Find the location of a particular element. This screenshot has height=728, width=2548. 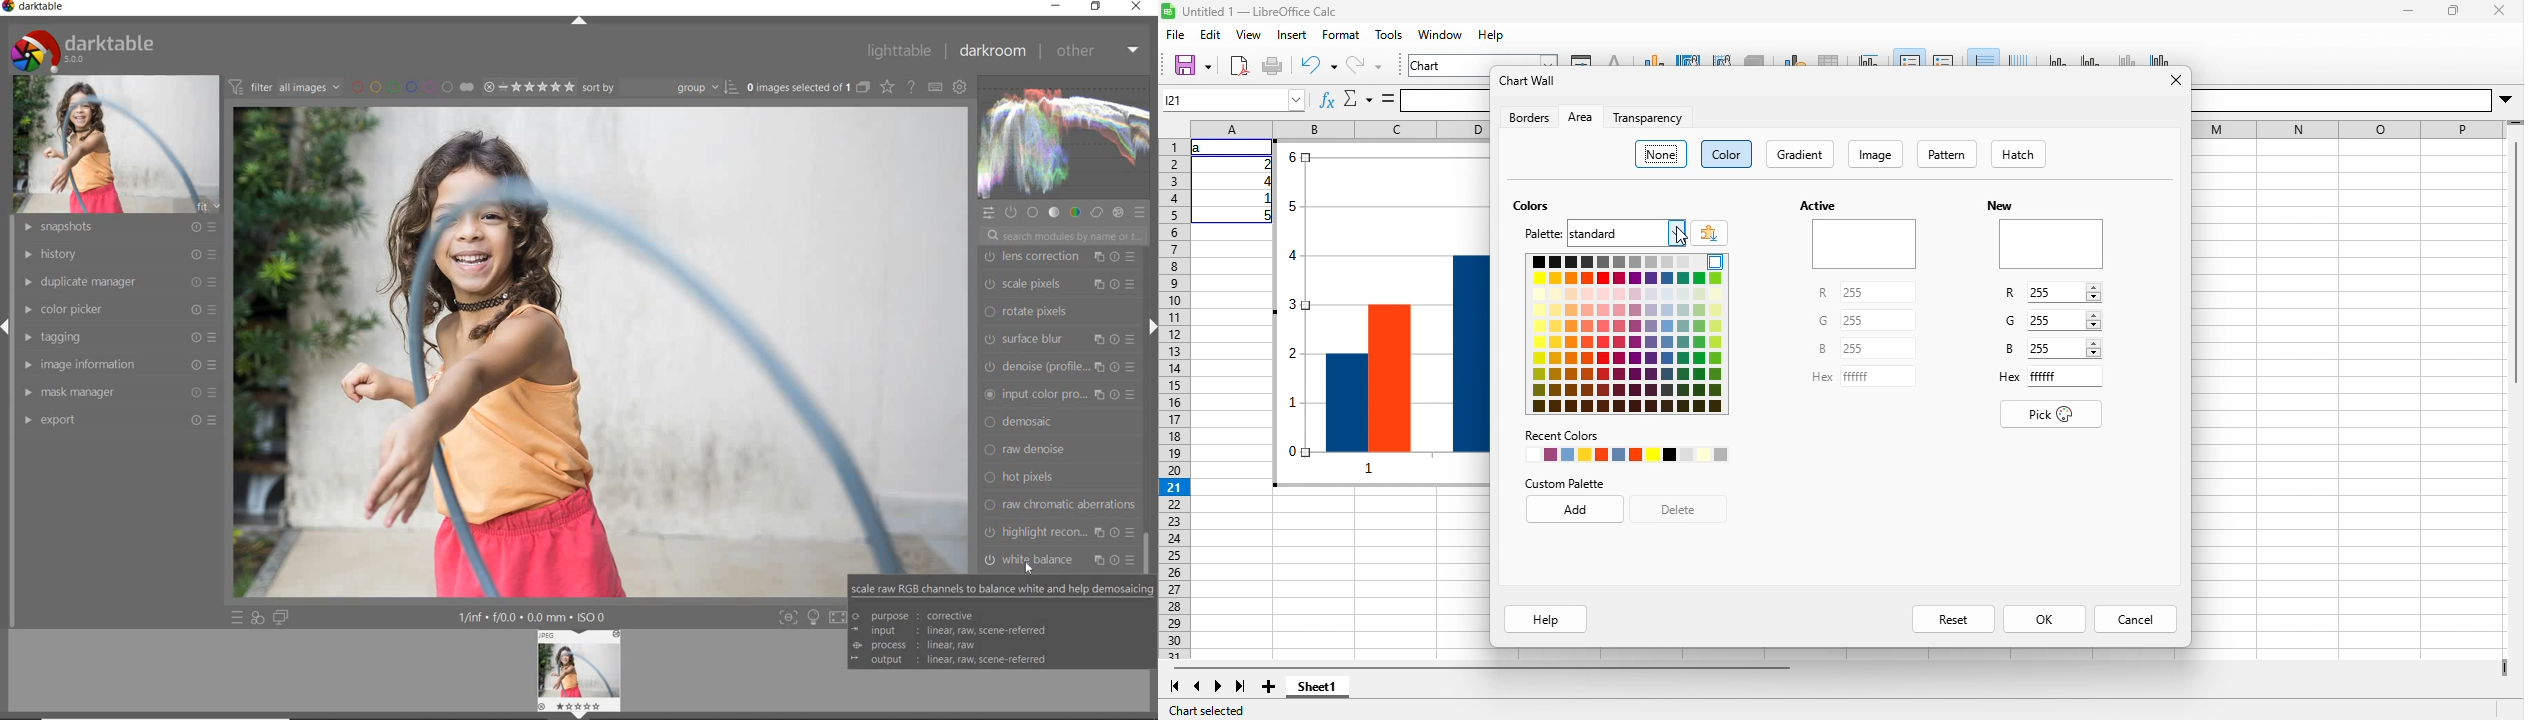

Untitled 1 — LibreOffice Calc is located at coordinates (1260, 12).